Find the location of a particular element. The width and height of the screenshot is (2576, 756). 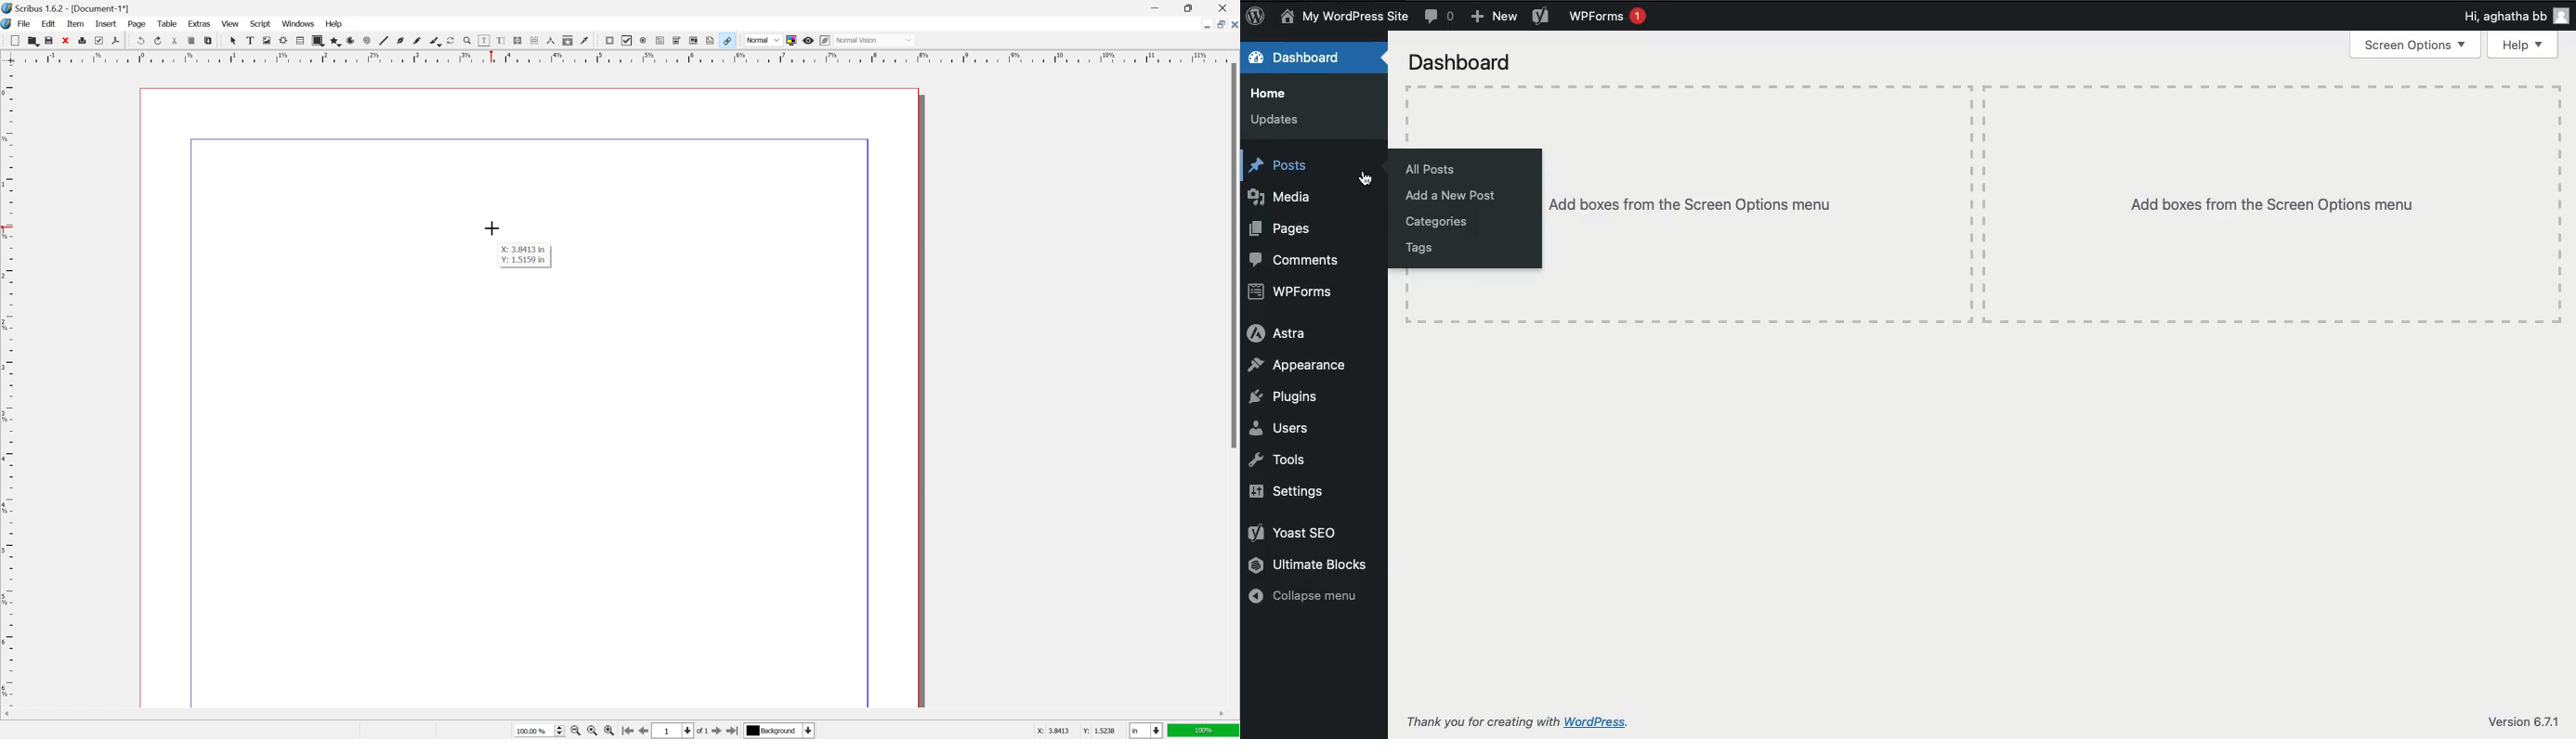

save is located at coordinates (49, 41).